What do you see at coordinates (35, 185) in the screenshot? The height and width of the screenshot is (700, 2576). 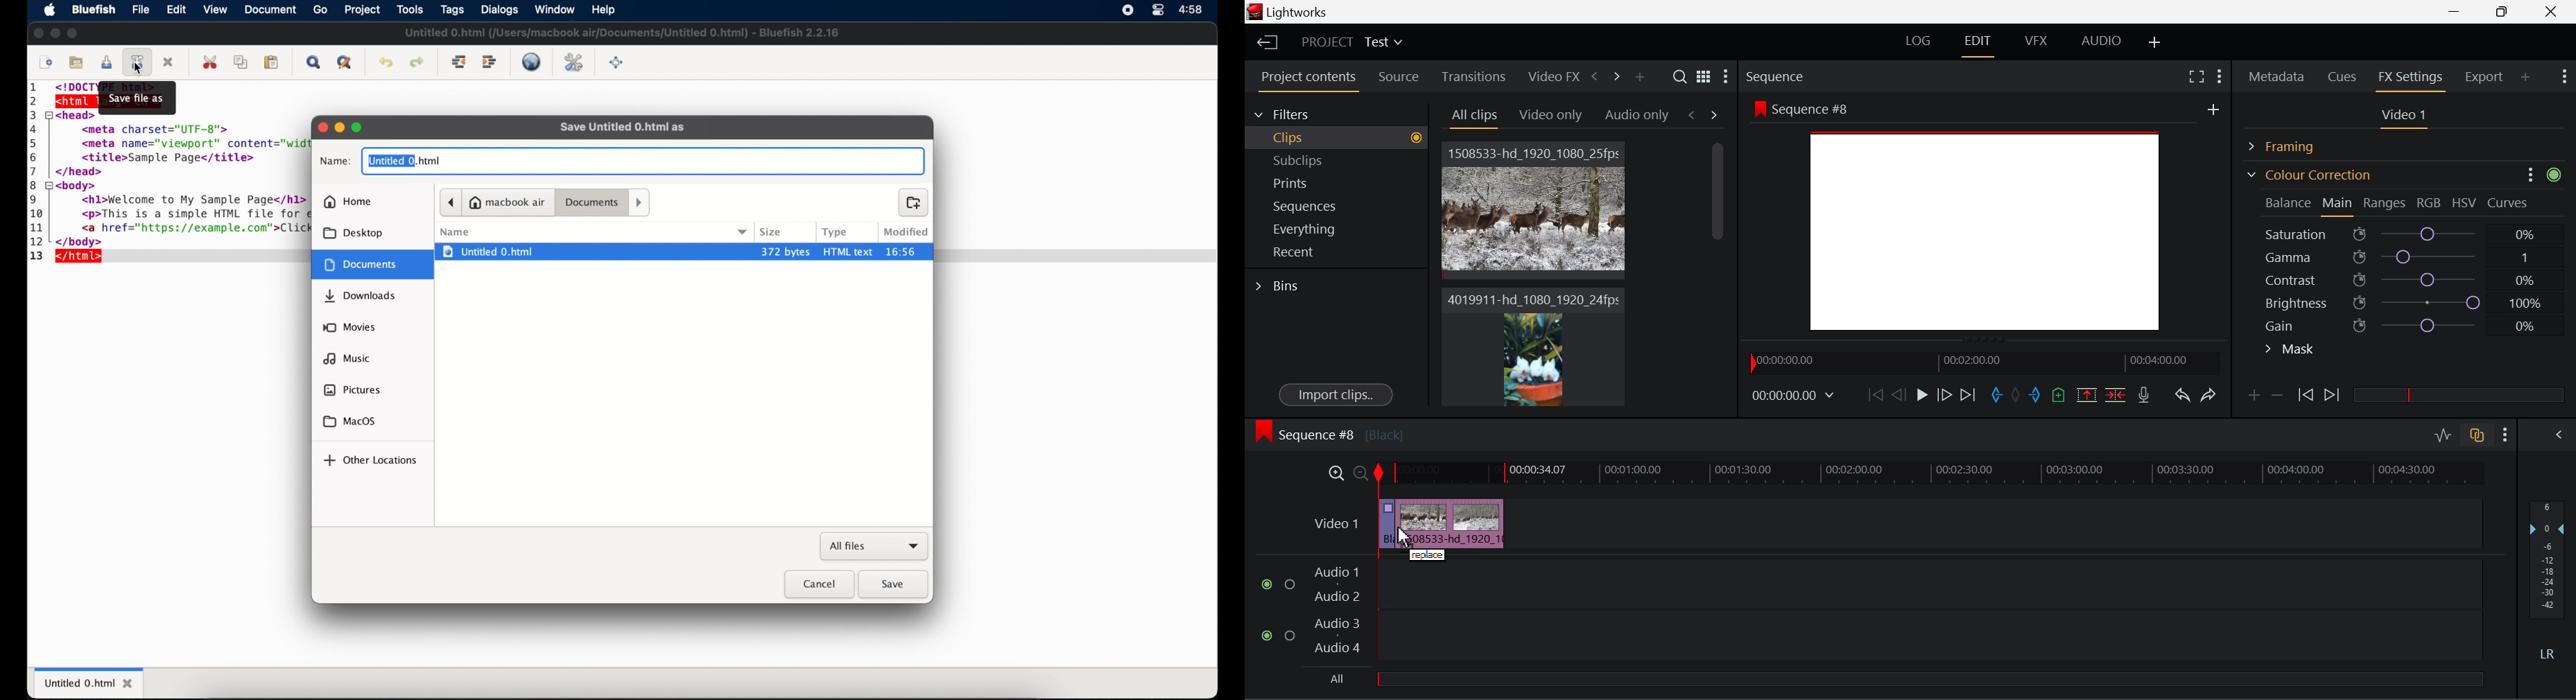 I see `8` at bounding box center [35, 185].